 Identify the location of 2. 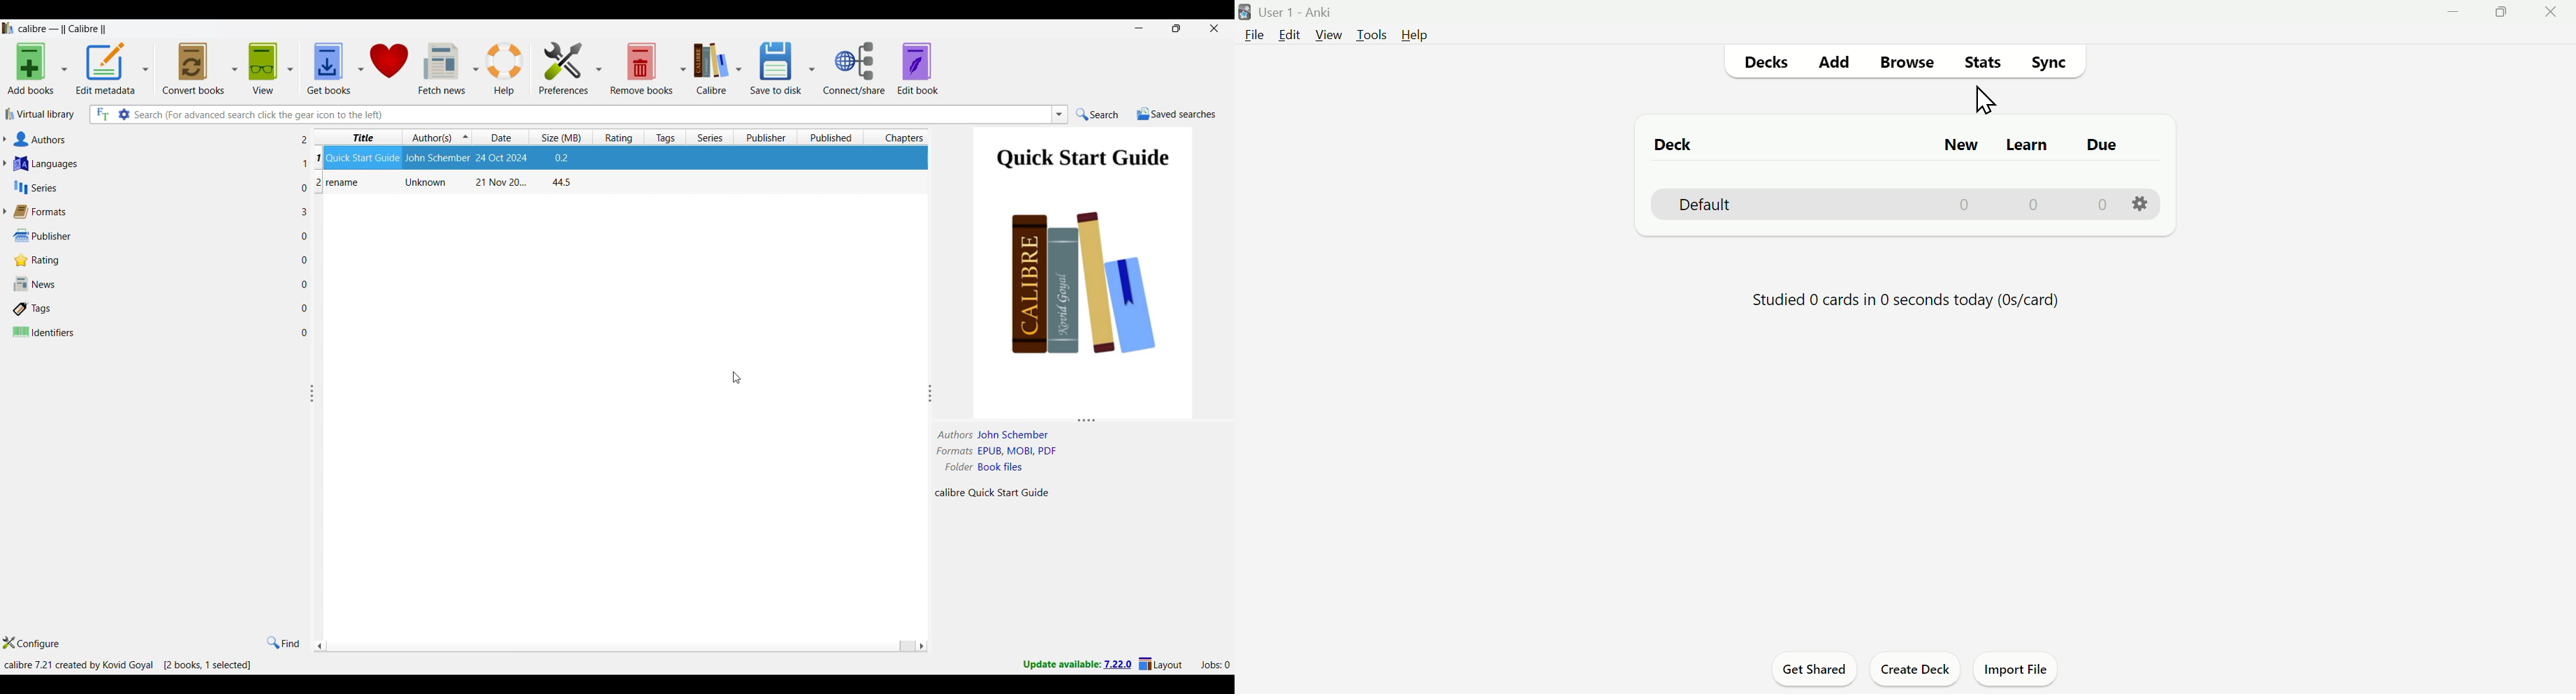
(307, 140).